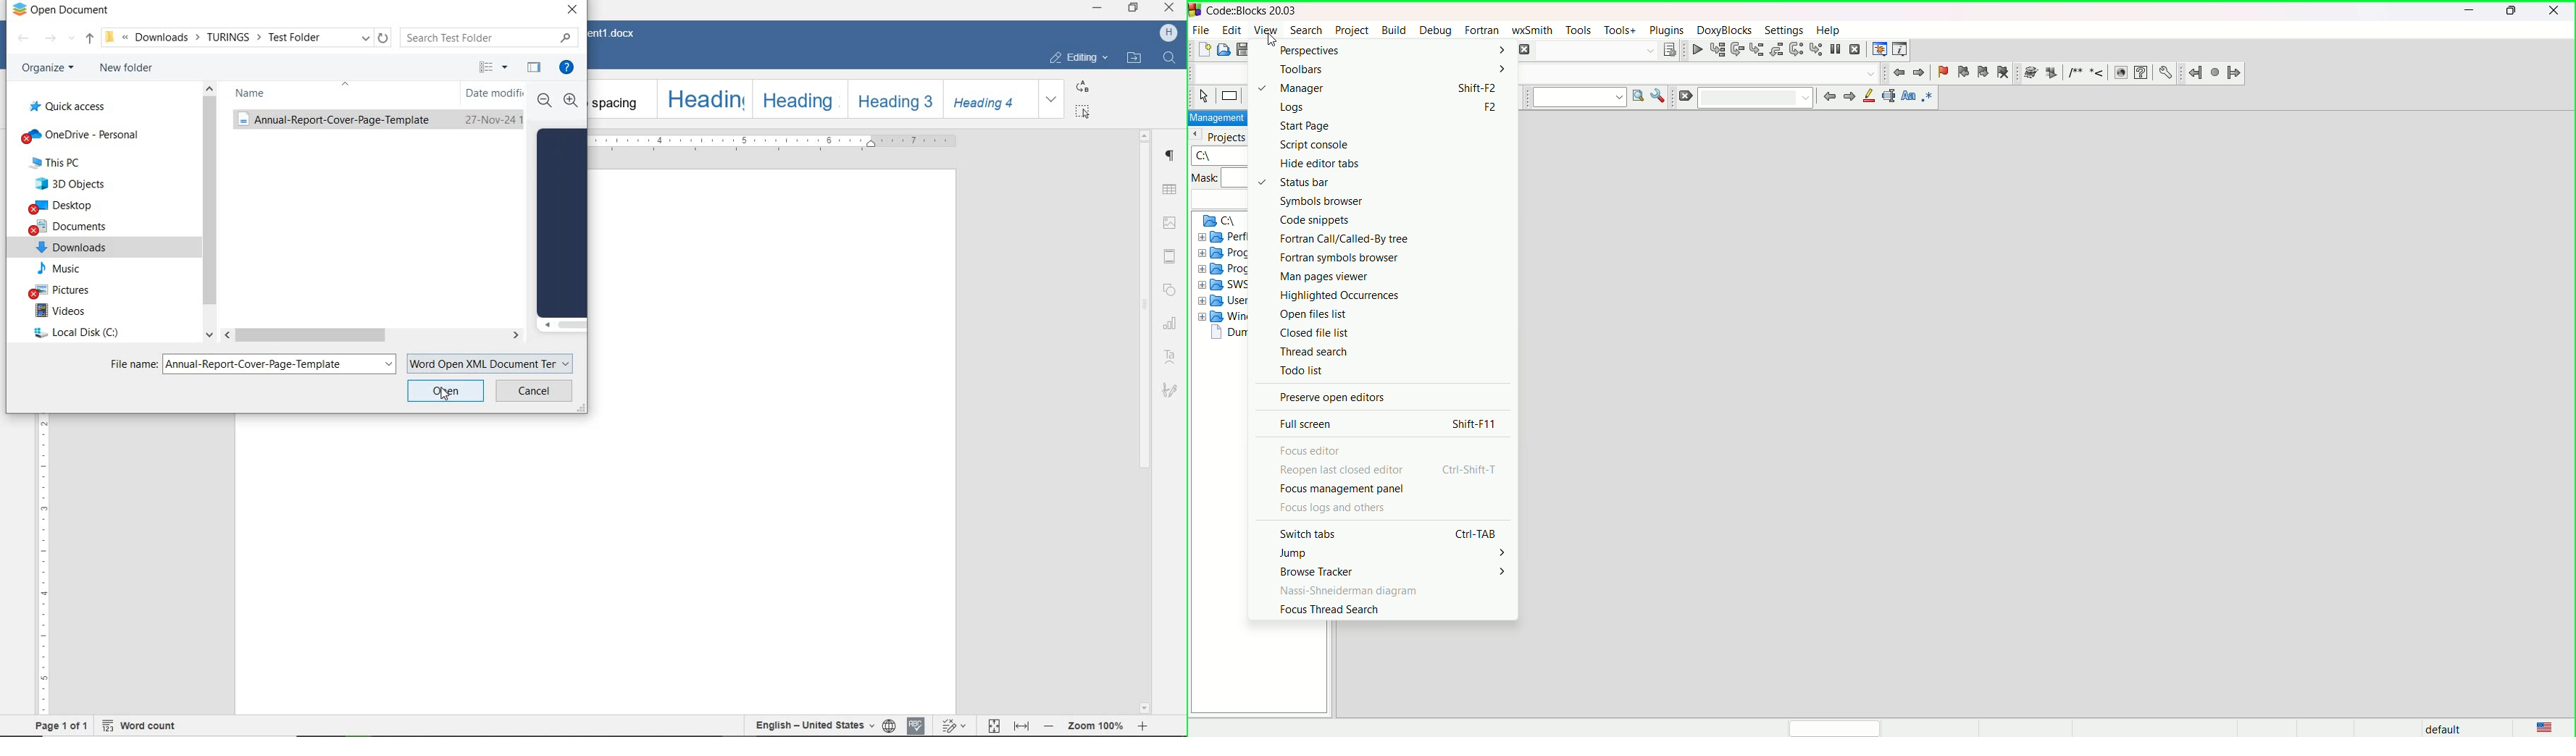  Describe the element at coordinates (2073, 73) in the screenshot. I see `Insert comment block` at that location.